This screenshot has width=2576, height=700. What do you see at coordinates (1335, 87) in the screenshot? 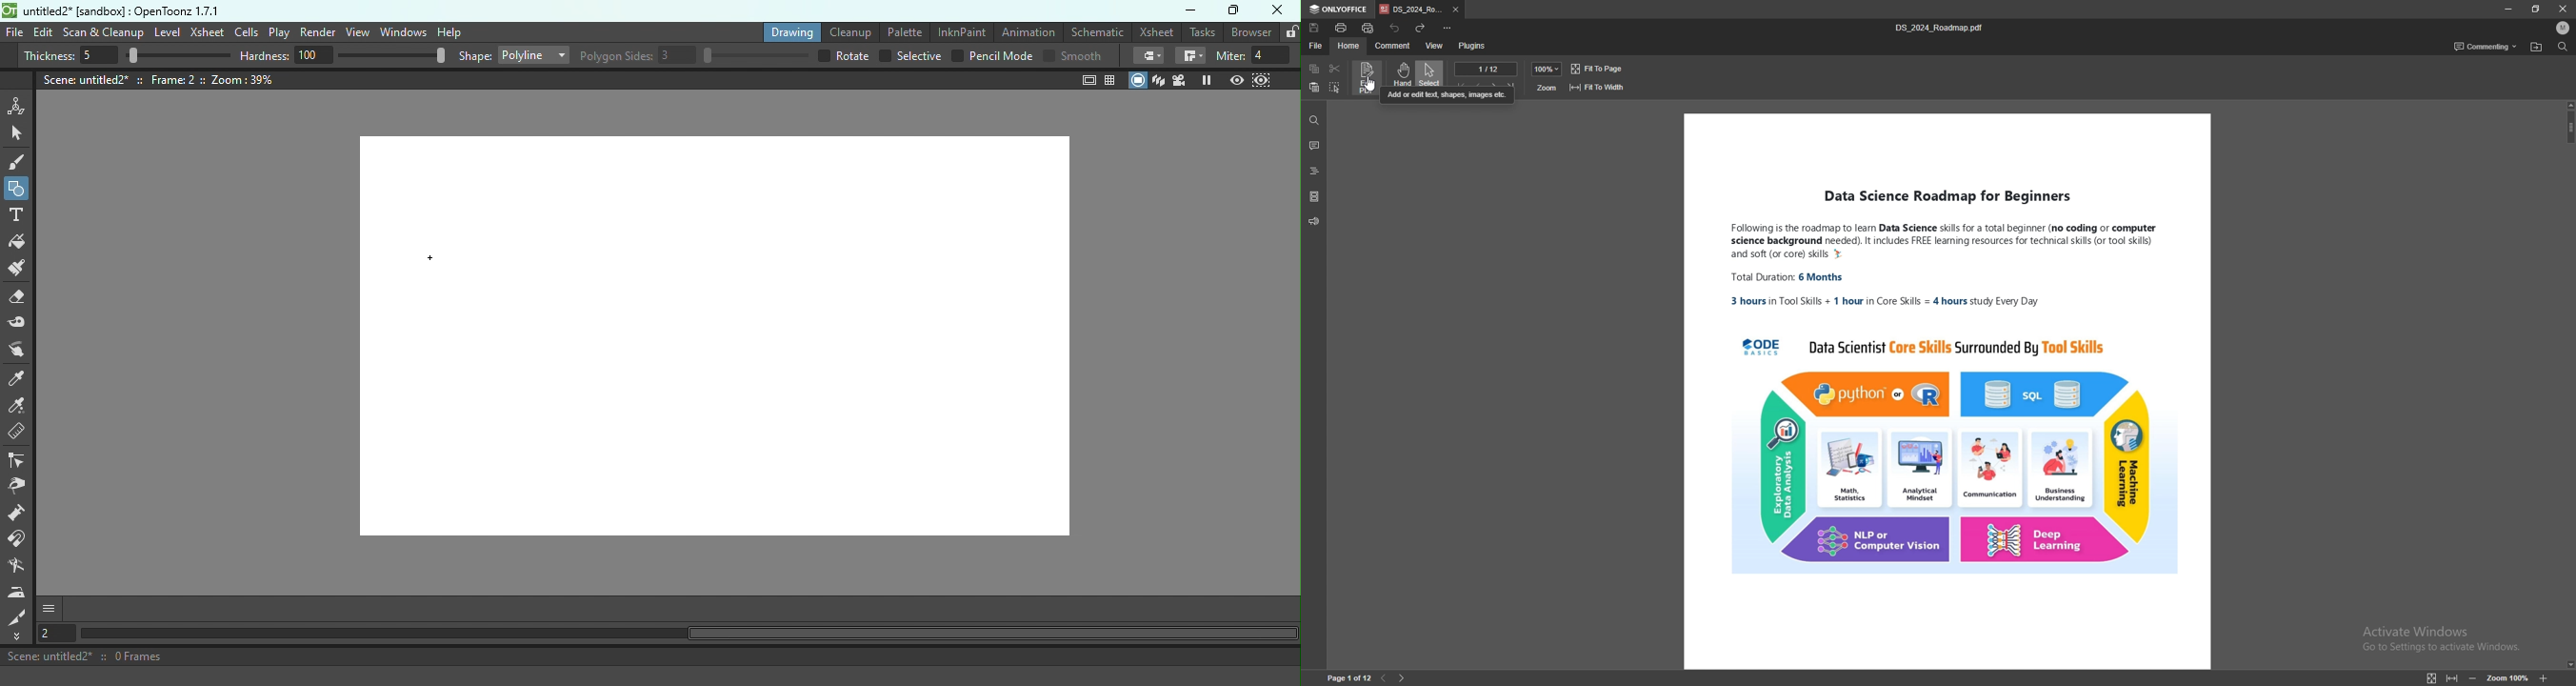
I see `select` at bounding box center [1335, 87].